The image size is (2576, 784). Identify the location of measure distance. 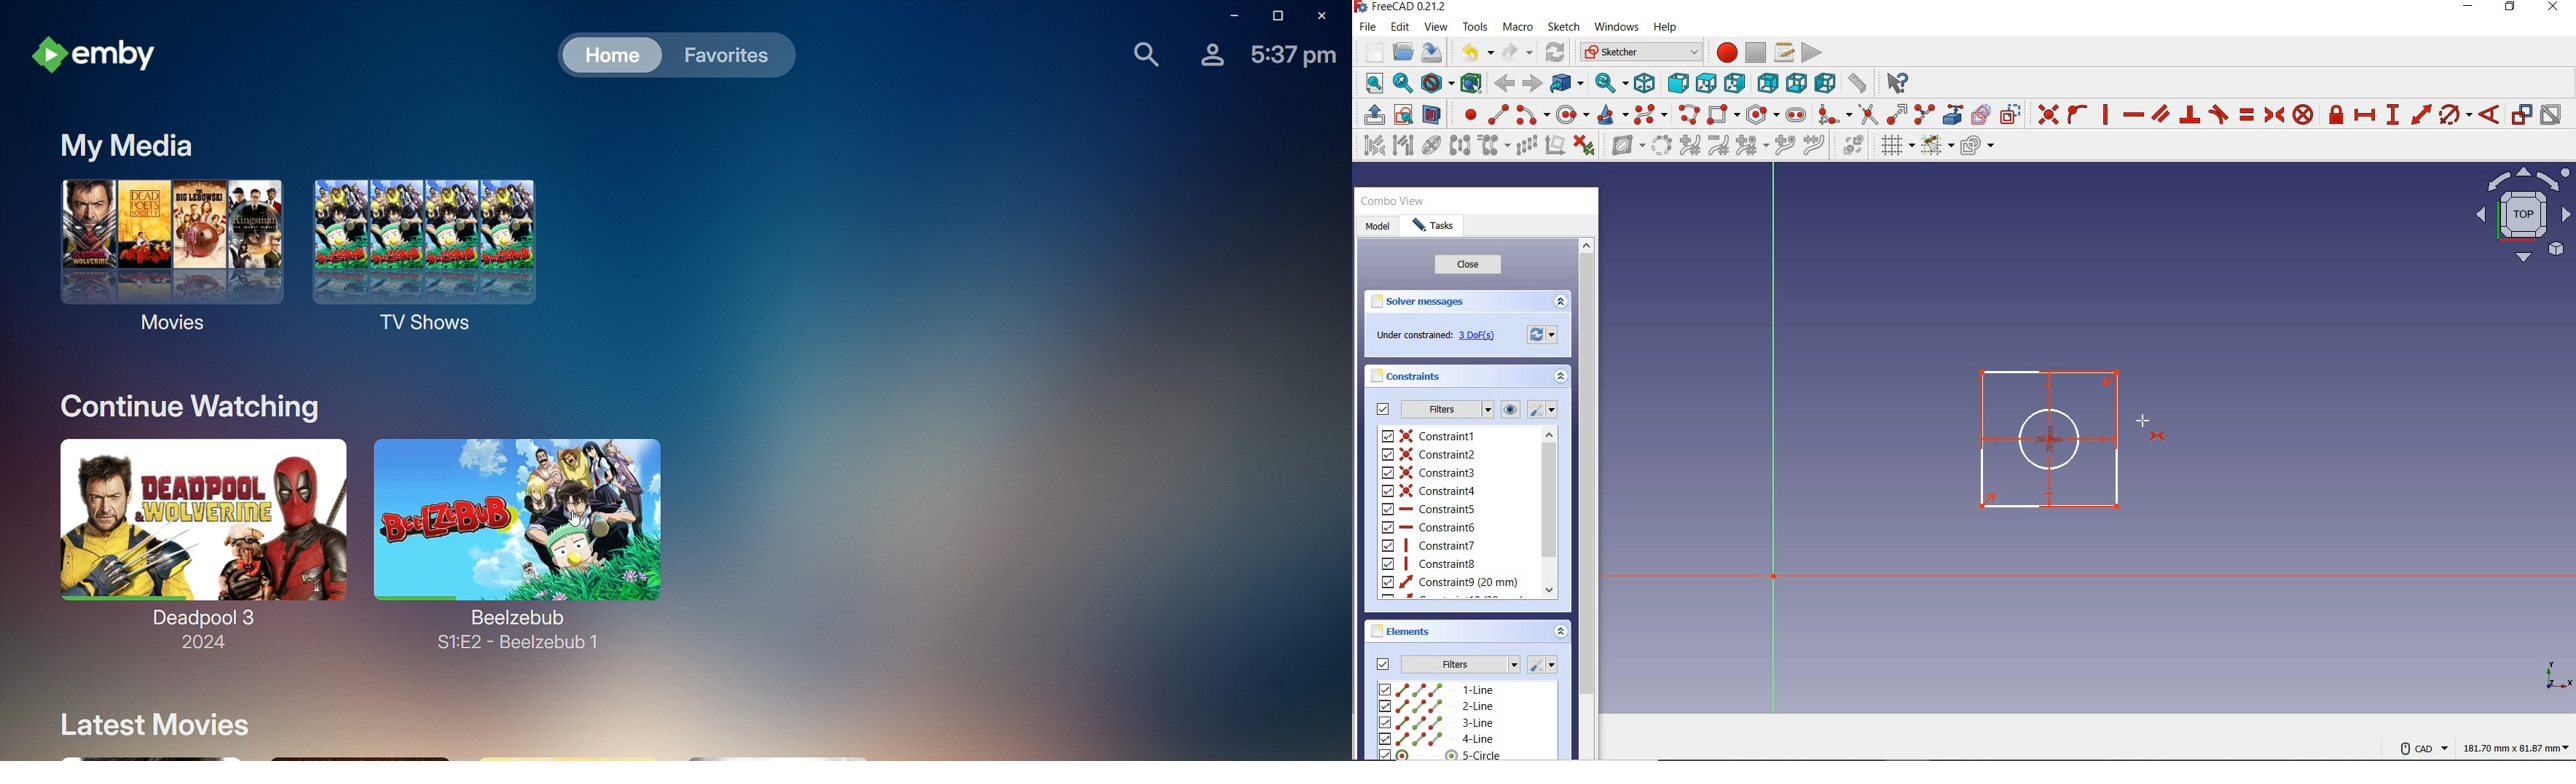
(1858, 82).